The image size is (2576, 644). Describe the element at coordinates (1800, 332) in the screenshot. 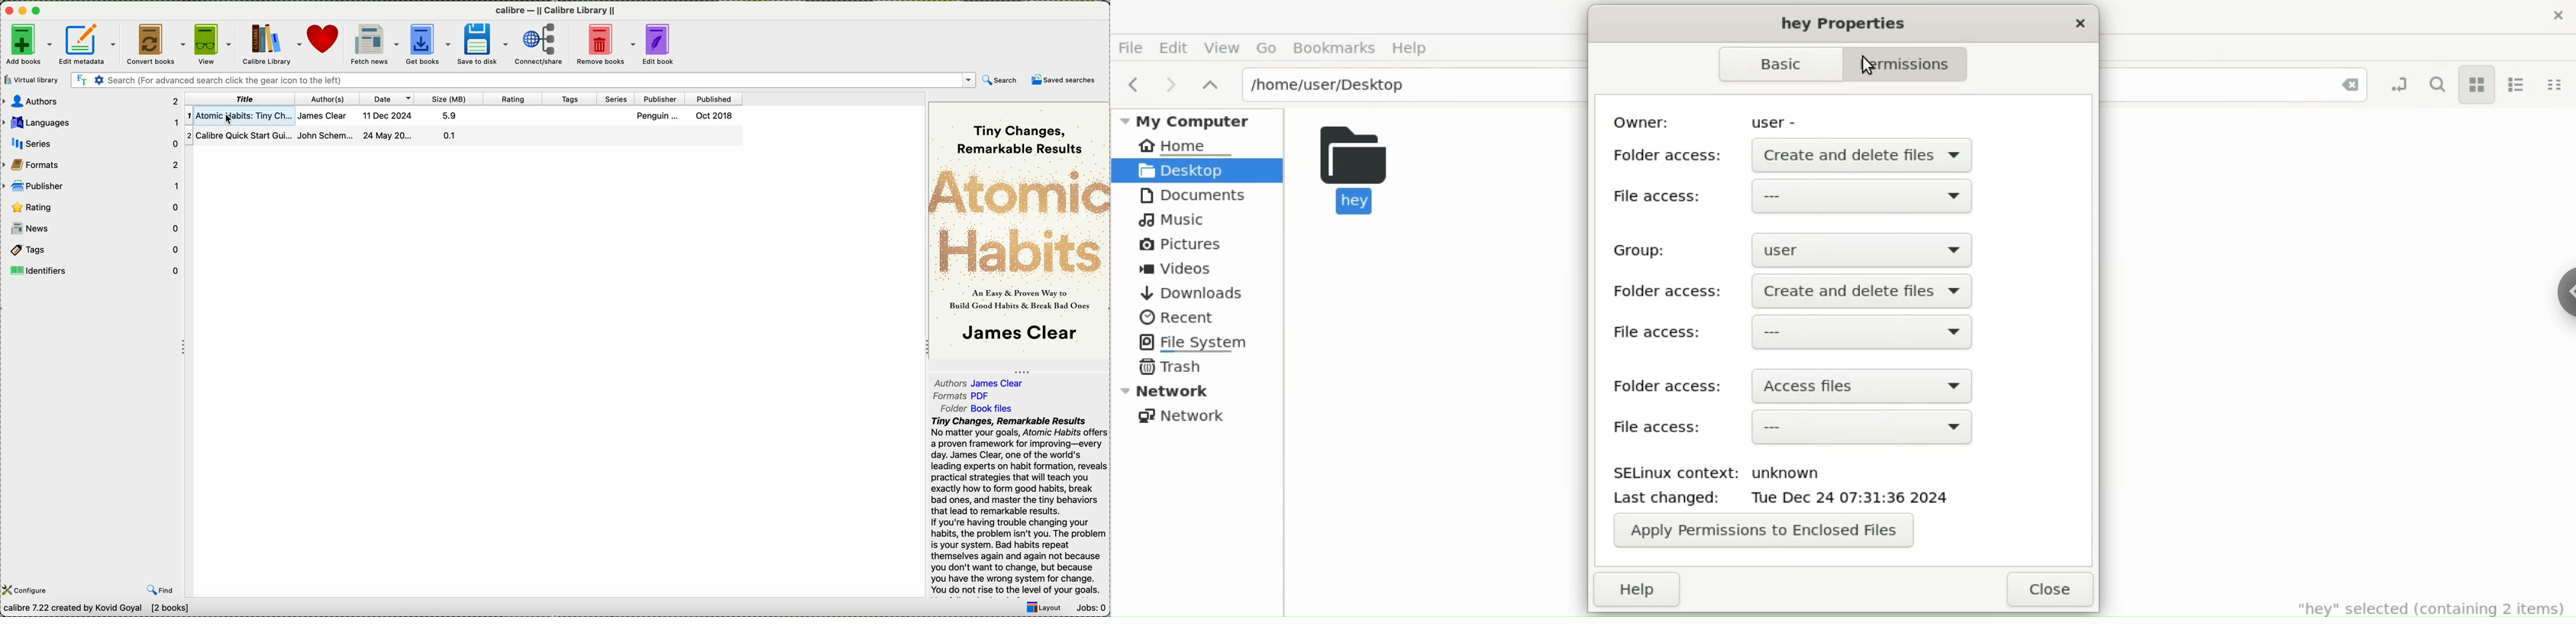

I see `file access` at that location.